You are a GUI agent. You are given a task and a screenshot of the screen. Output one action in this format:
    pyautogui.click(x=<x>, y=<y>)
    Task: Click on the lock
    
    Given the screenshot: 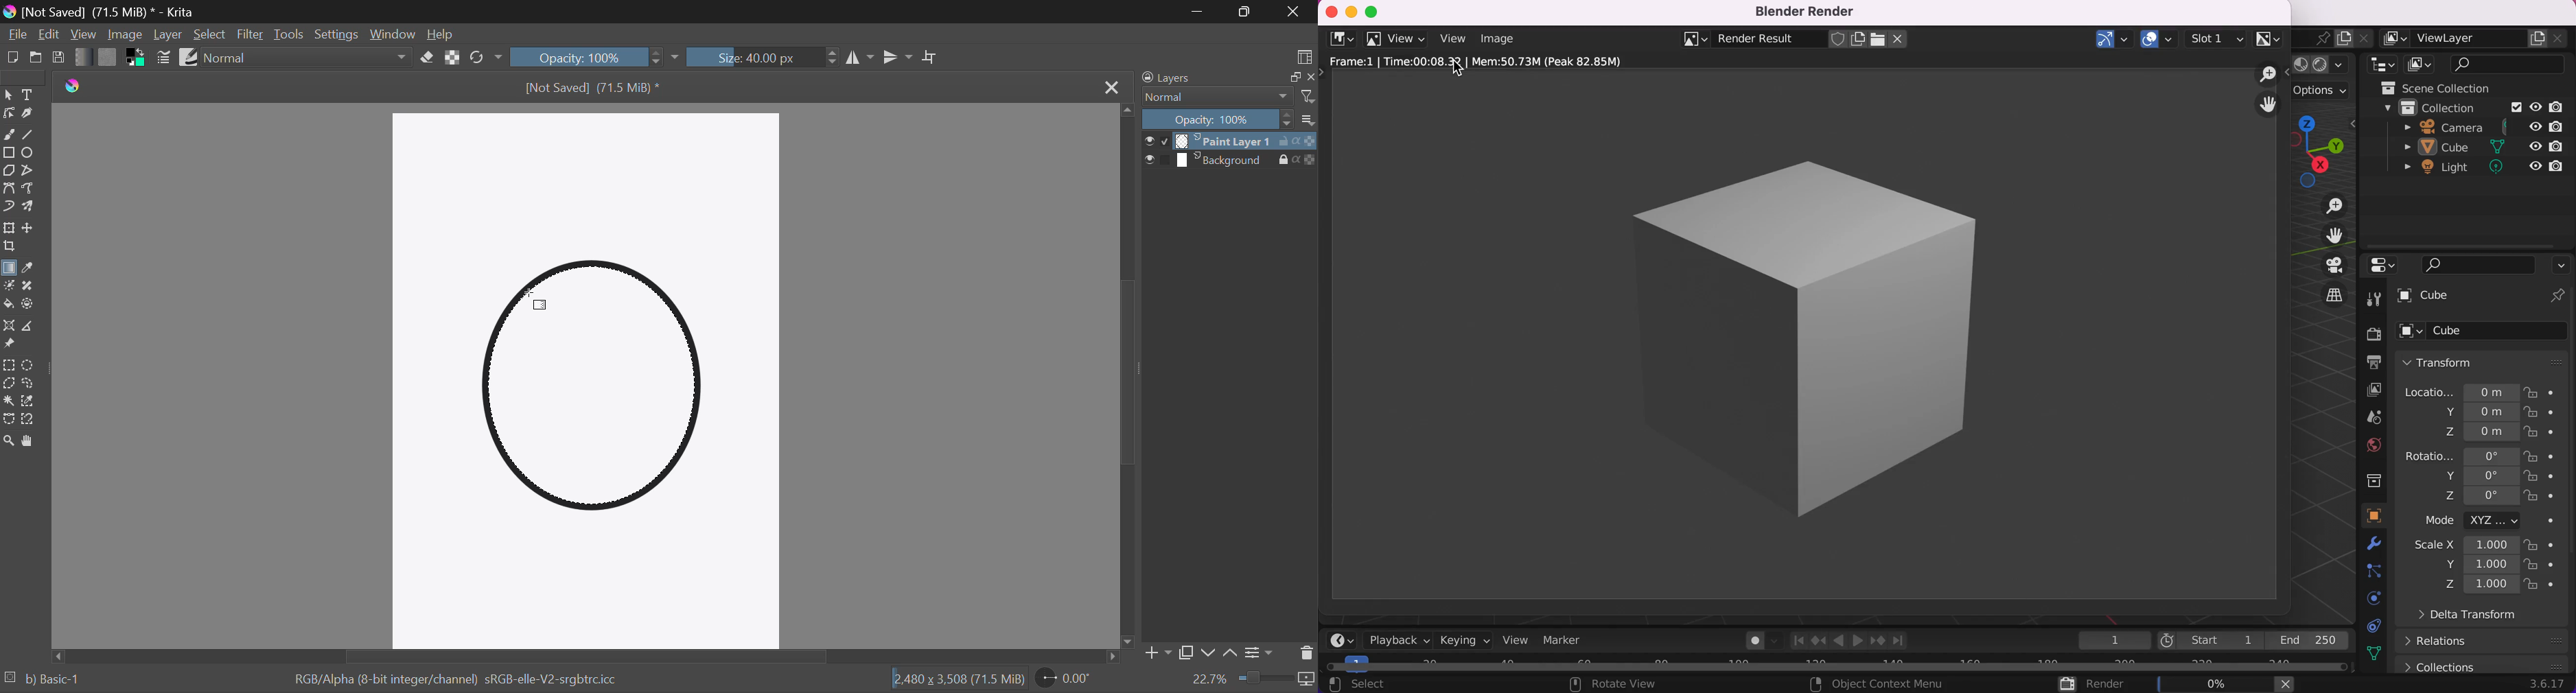 What is the action you would take?
    pyautogui.click(x=2543, y=496)
    